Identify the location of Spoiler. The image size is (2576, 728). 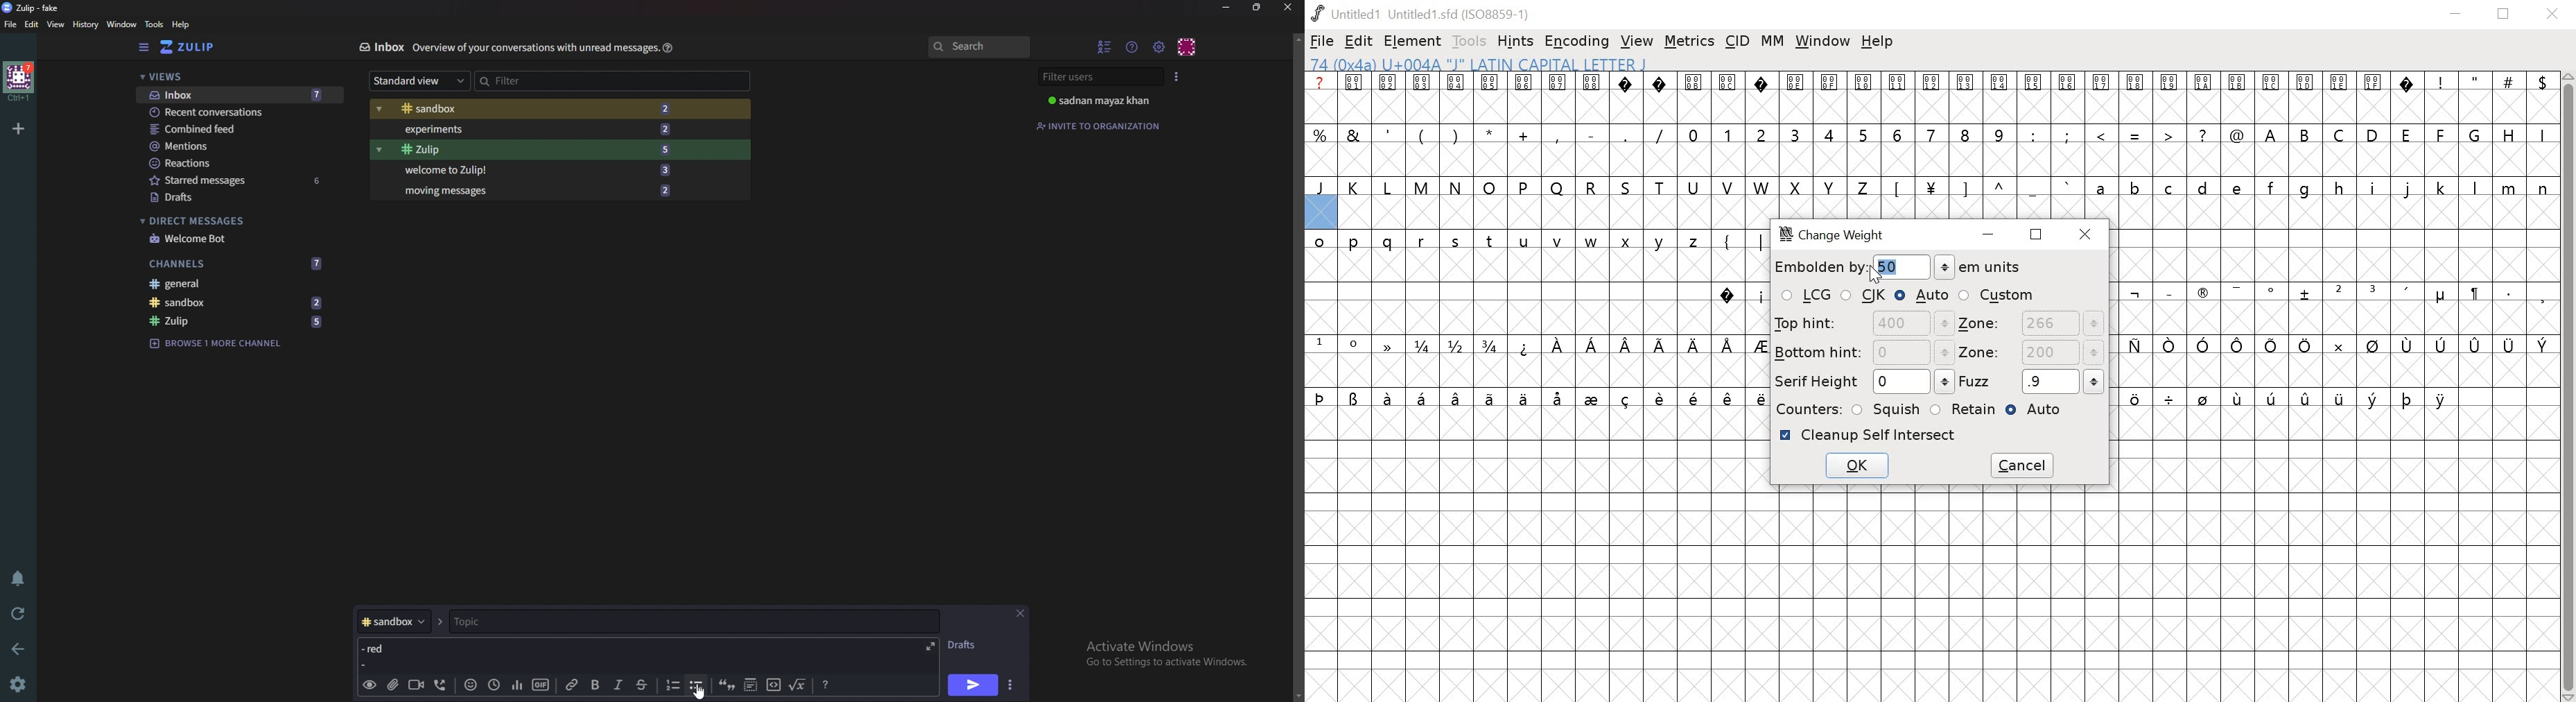
(752, 684).